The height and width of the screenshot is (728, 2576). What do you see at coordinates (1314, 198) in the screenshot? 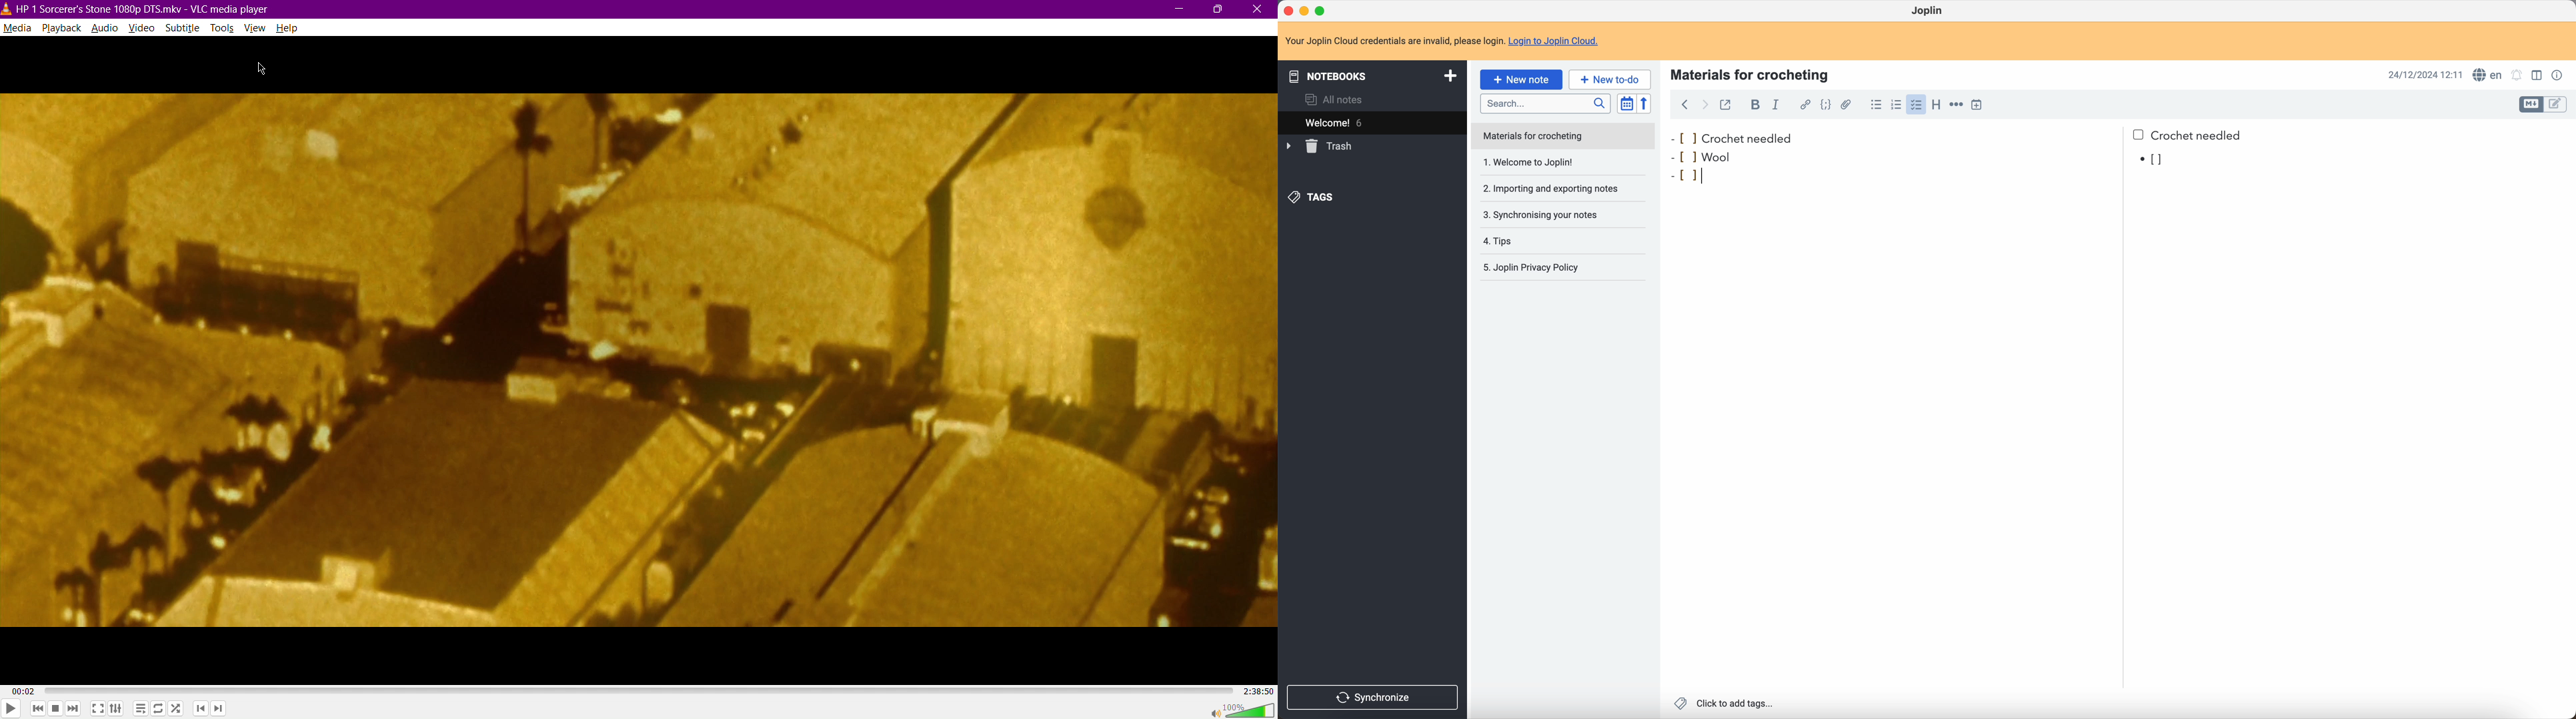
I see `tags` at bounding box center [1314, 198].